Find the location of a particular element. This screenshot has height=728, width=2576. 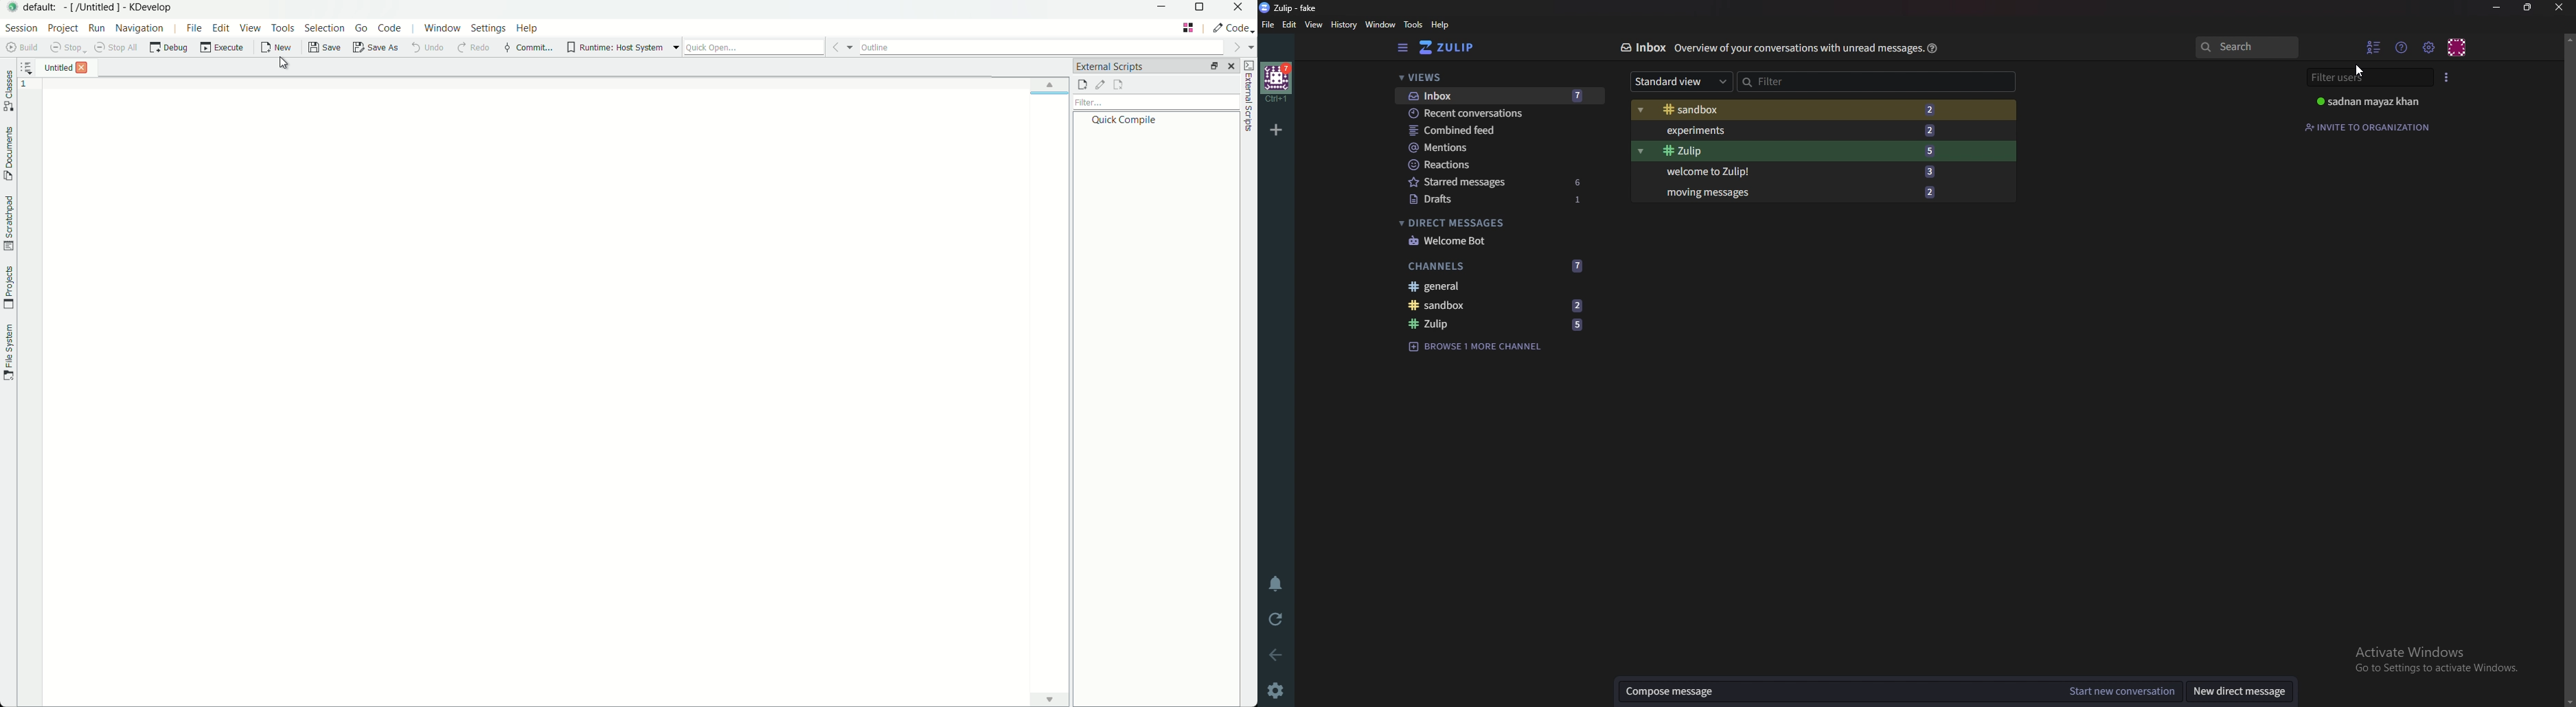

Help menu is located at coordinates (2404, 47).